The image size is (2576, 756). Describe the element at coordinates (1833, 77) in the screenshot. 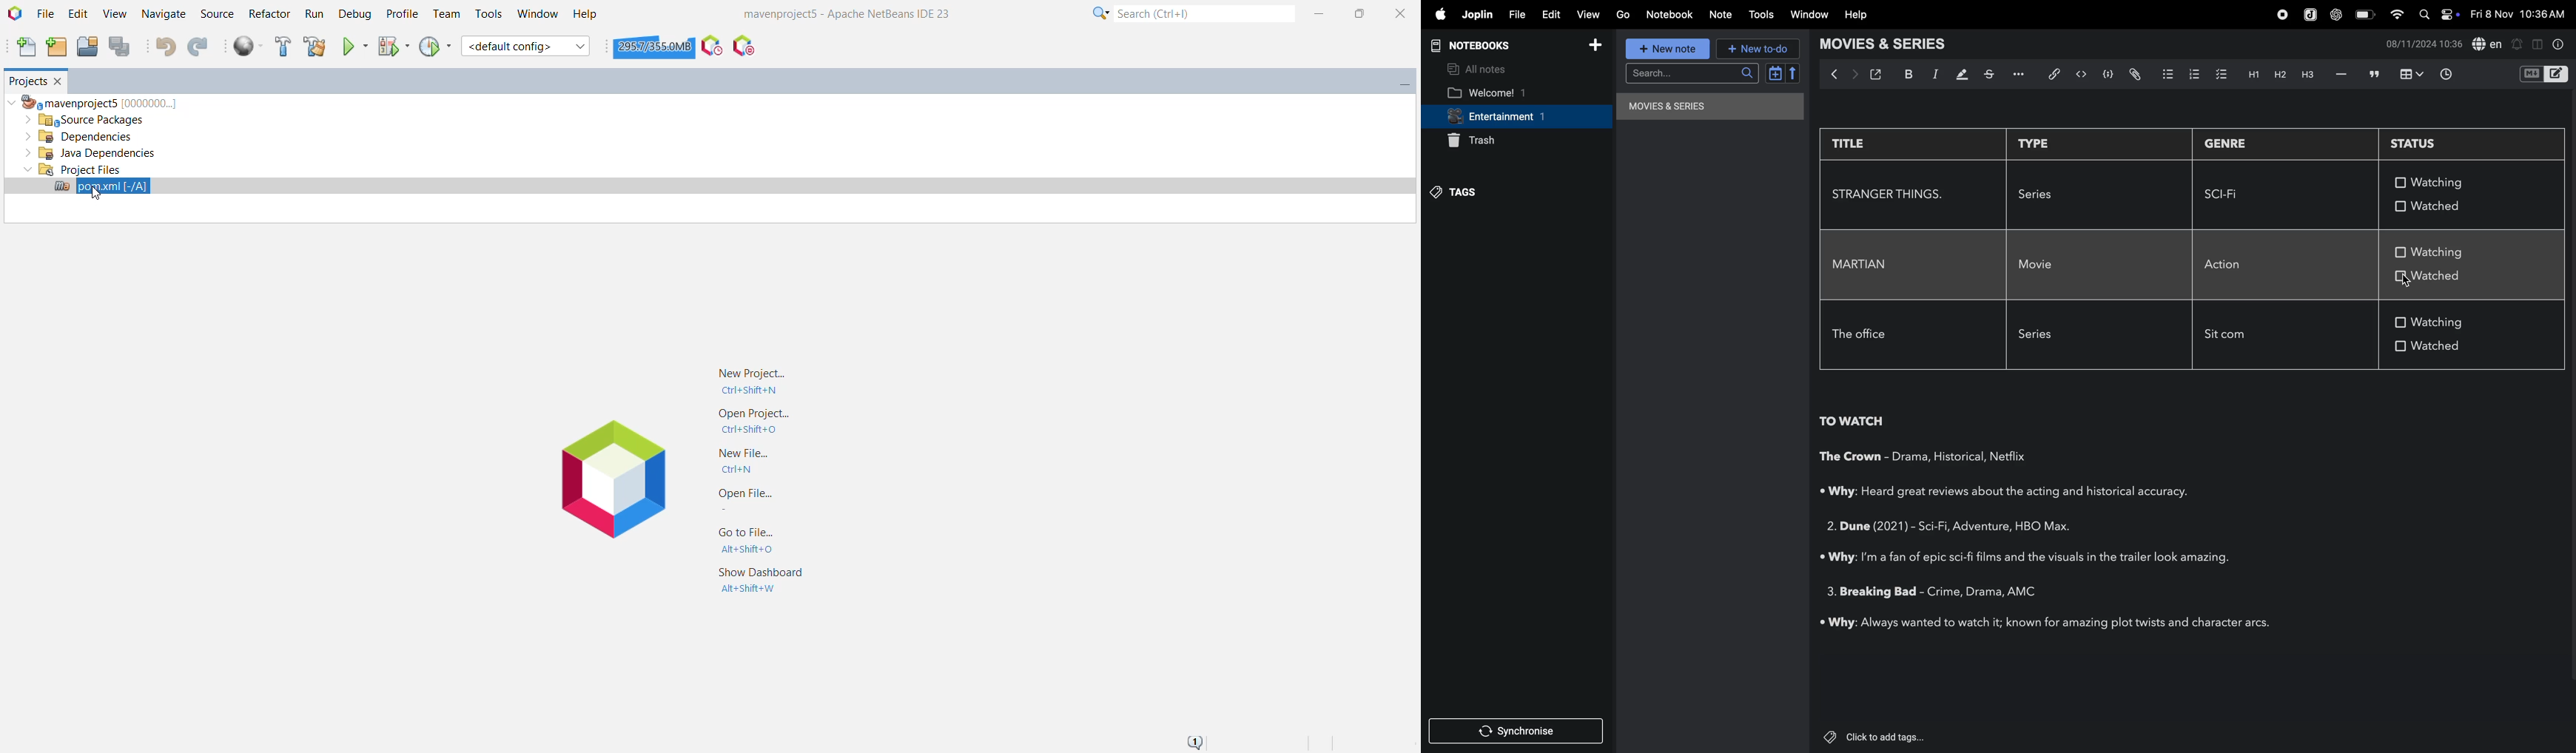

I see `backward` at that location.